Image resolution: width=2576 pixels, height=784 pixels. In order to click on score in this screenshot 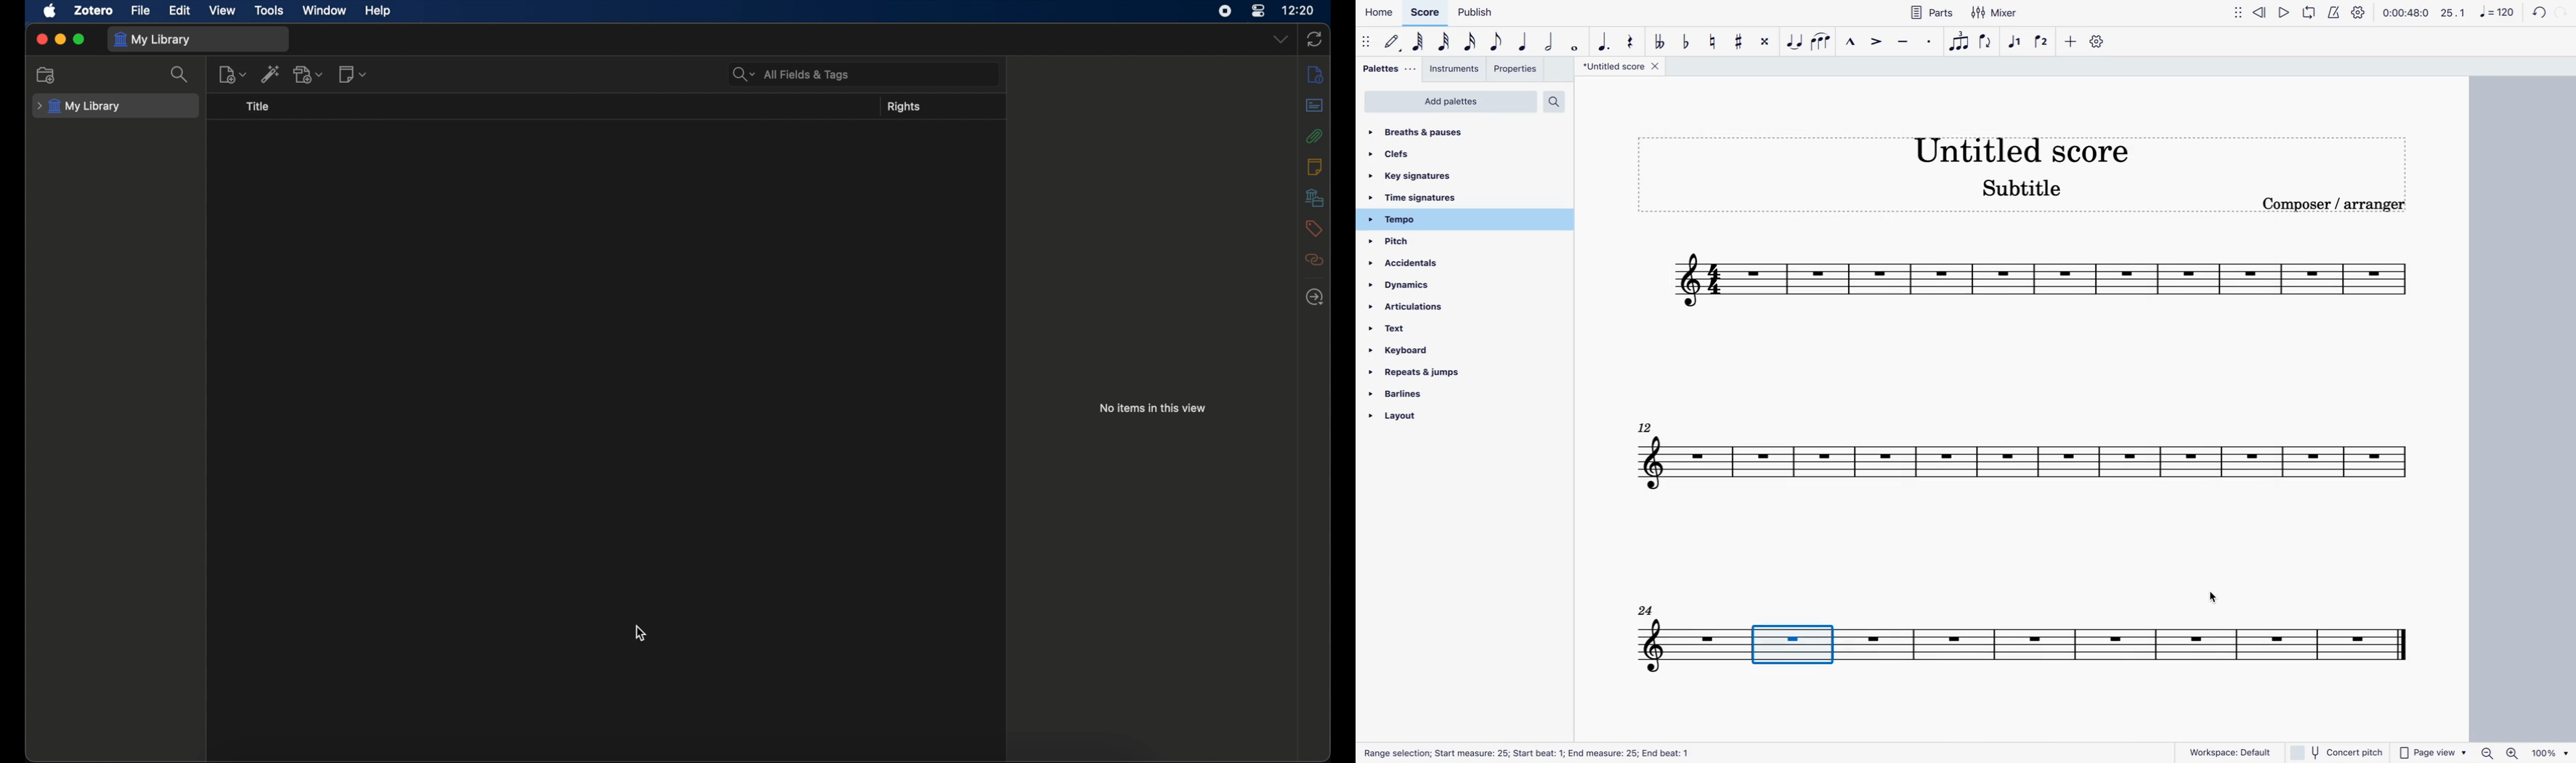, I will do `click(2153, 647)`.